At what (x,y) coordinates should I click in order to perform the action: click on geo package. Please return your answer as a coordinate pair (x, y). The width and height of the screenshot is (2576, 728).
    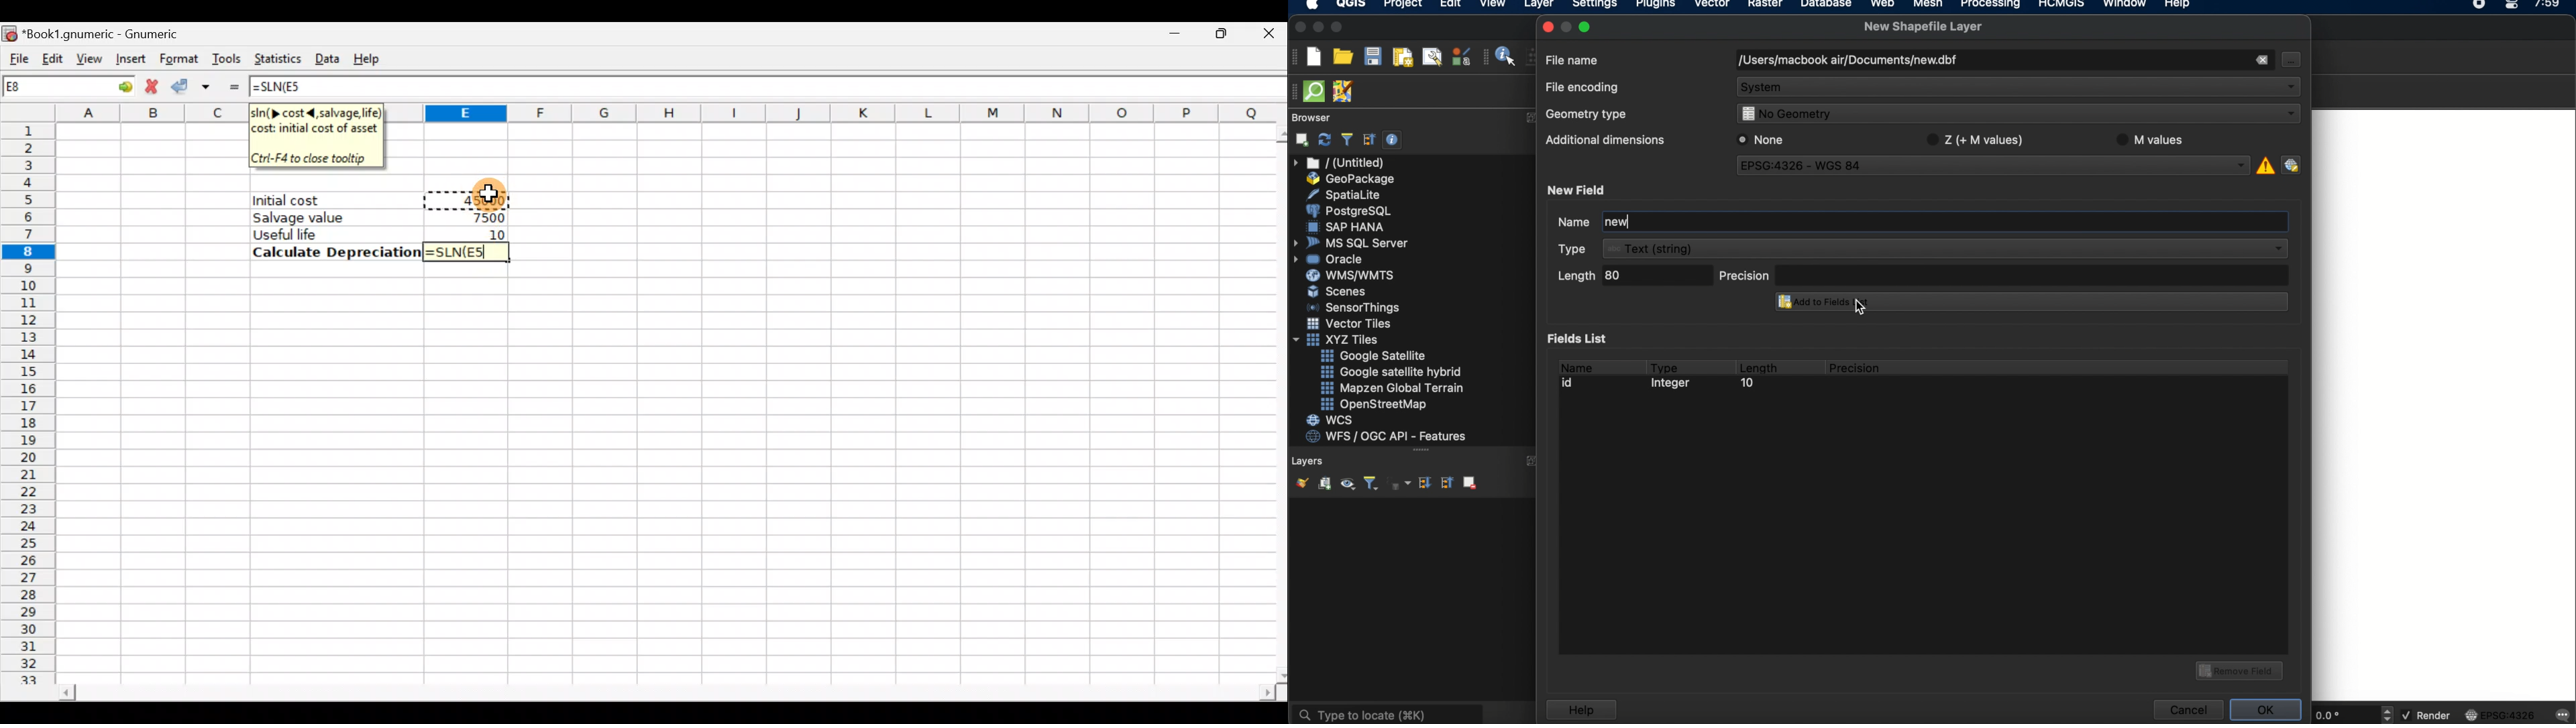
    Looking at the image, I should click on (1349, 179).